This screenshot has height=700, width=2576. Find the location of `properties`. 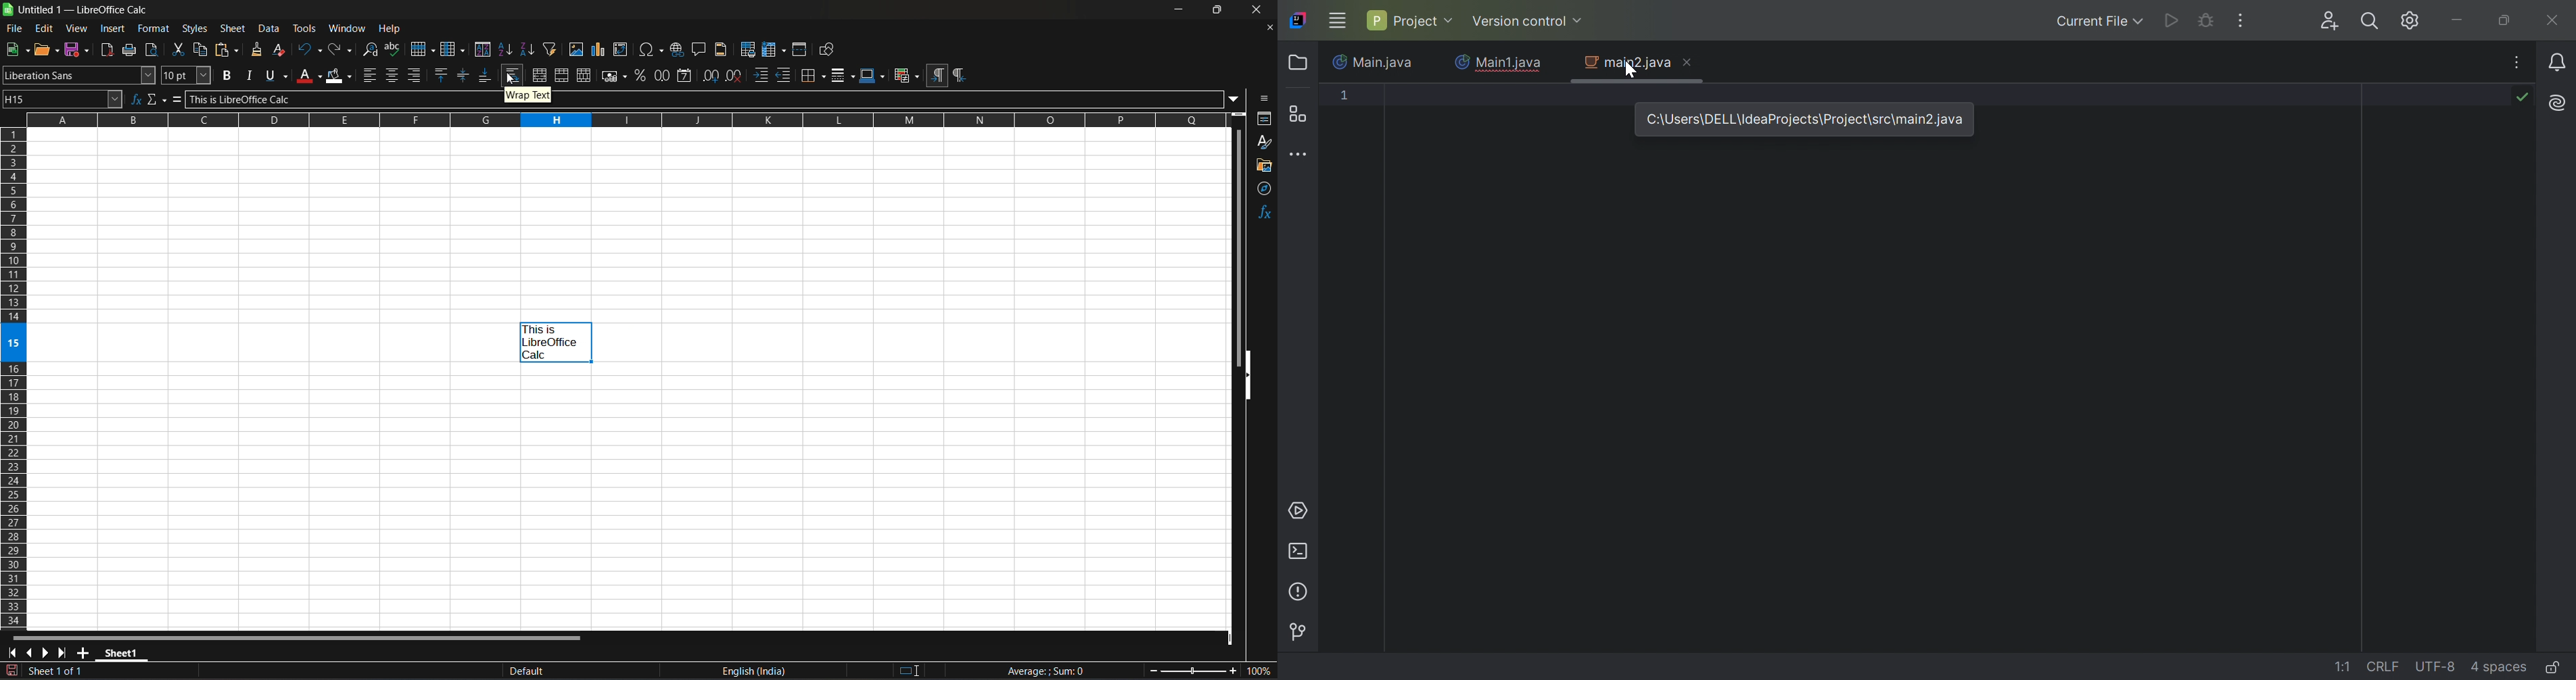

properties is located at coordinates (1266, 117).